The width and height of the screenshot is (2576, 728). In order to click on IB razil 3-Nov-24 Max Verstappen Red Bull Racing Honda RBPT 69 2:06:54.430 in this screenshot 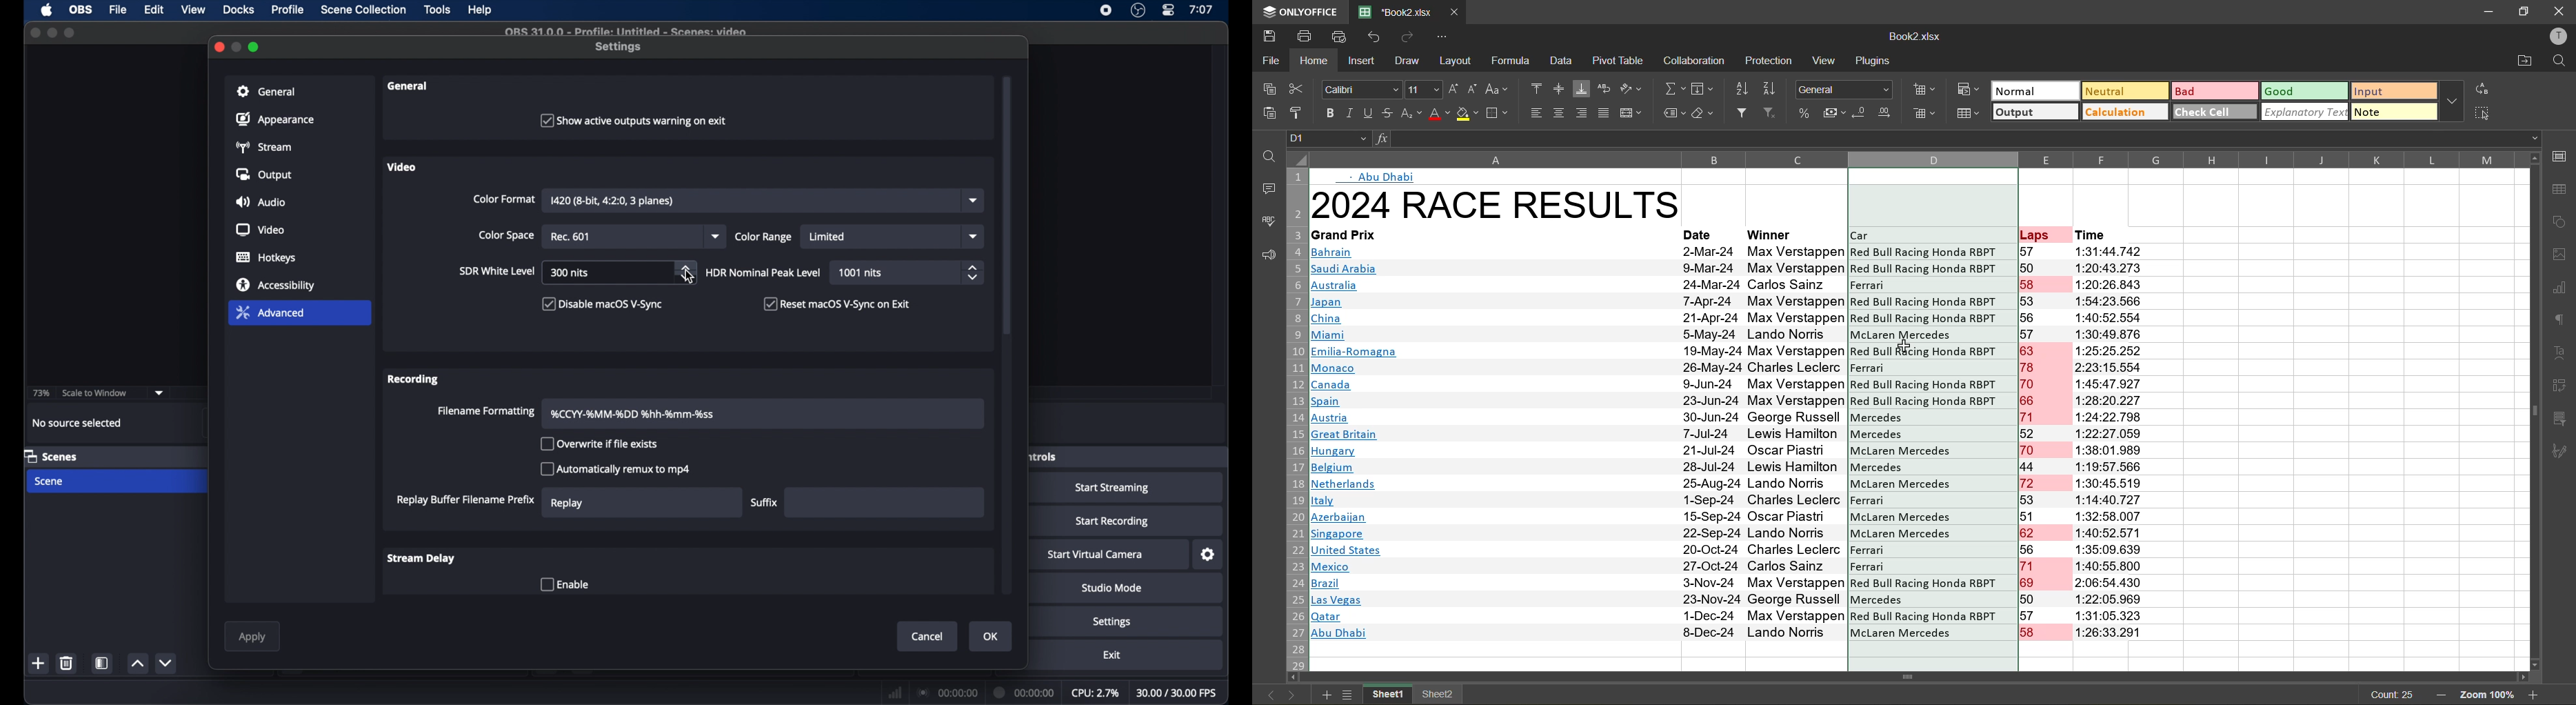, I will do `click(1727, 584)`.